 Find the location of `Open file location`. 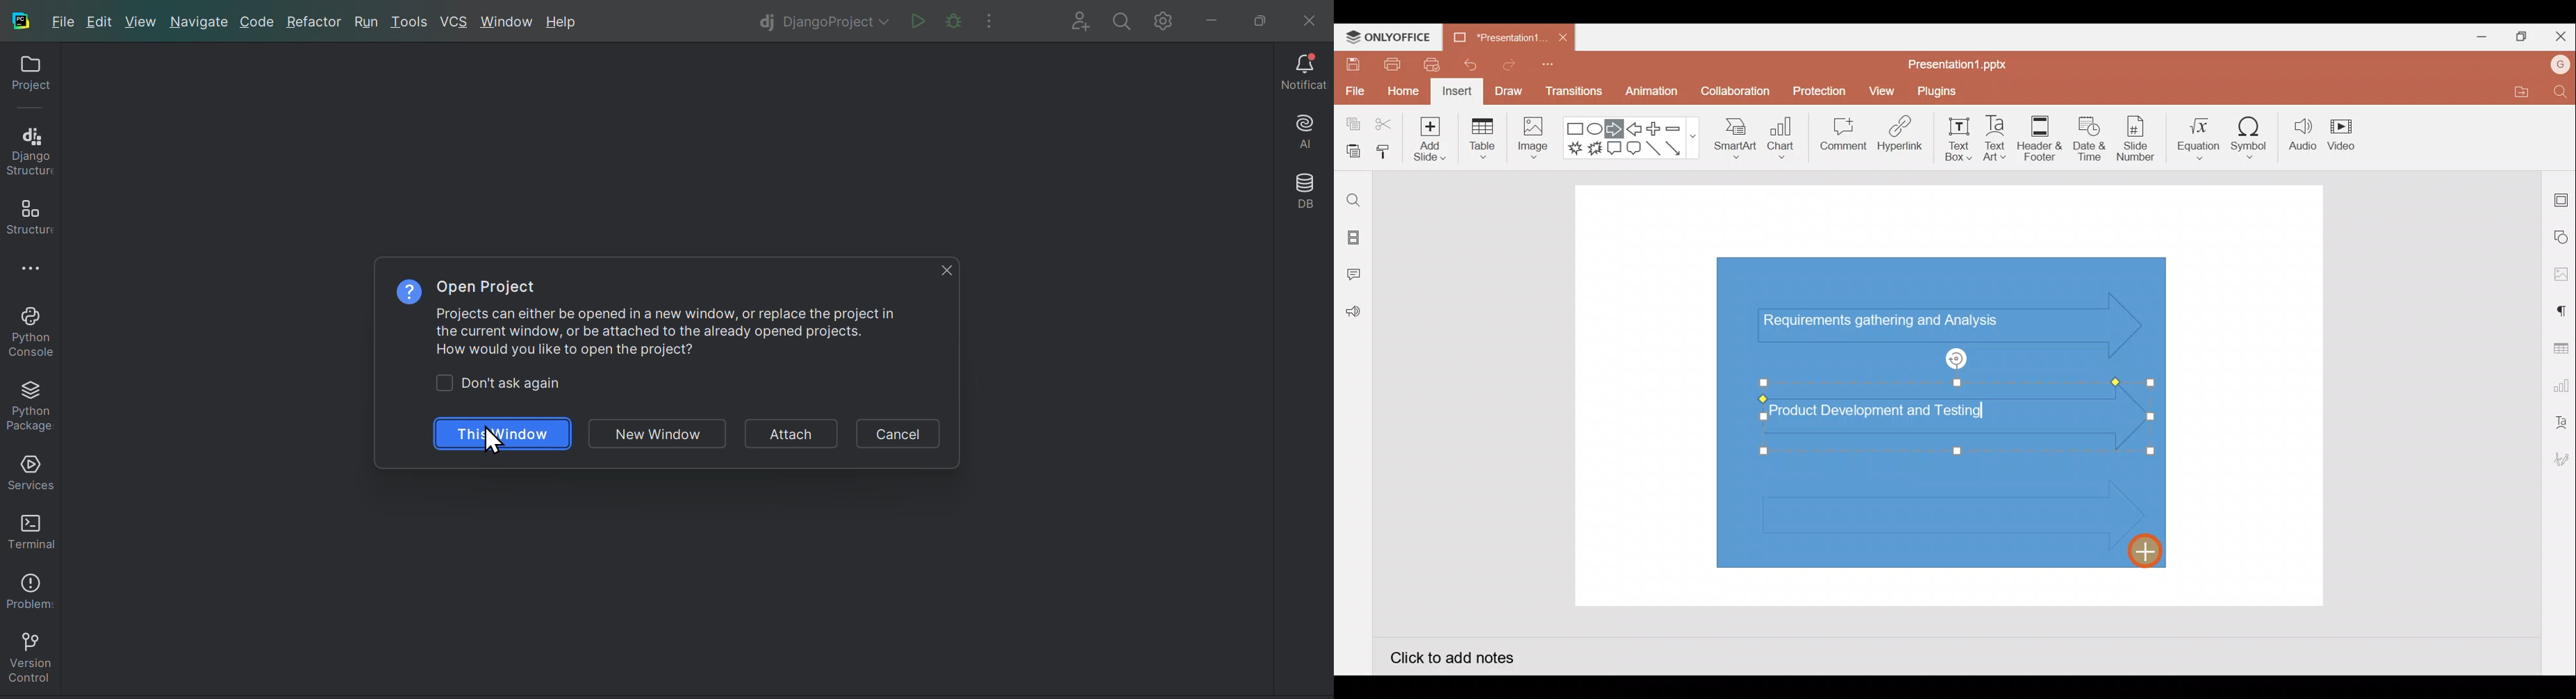

Open file location is located at coordinates (2519, 91).